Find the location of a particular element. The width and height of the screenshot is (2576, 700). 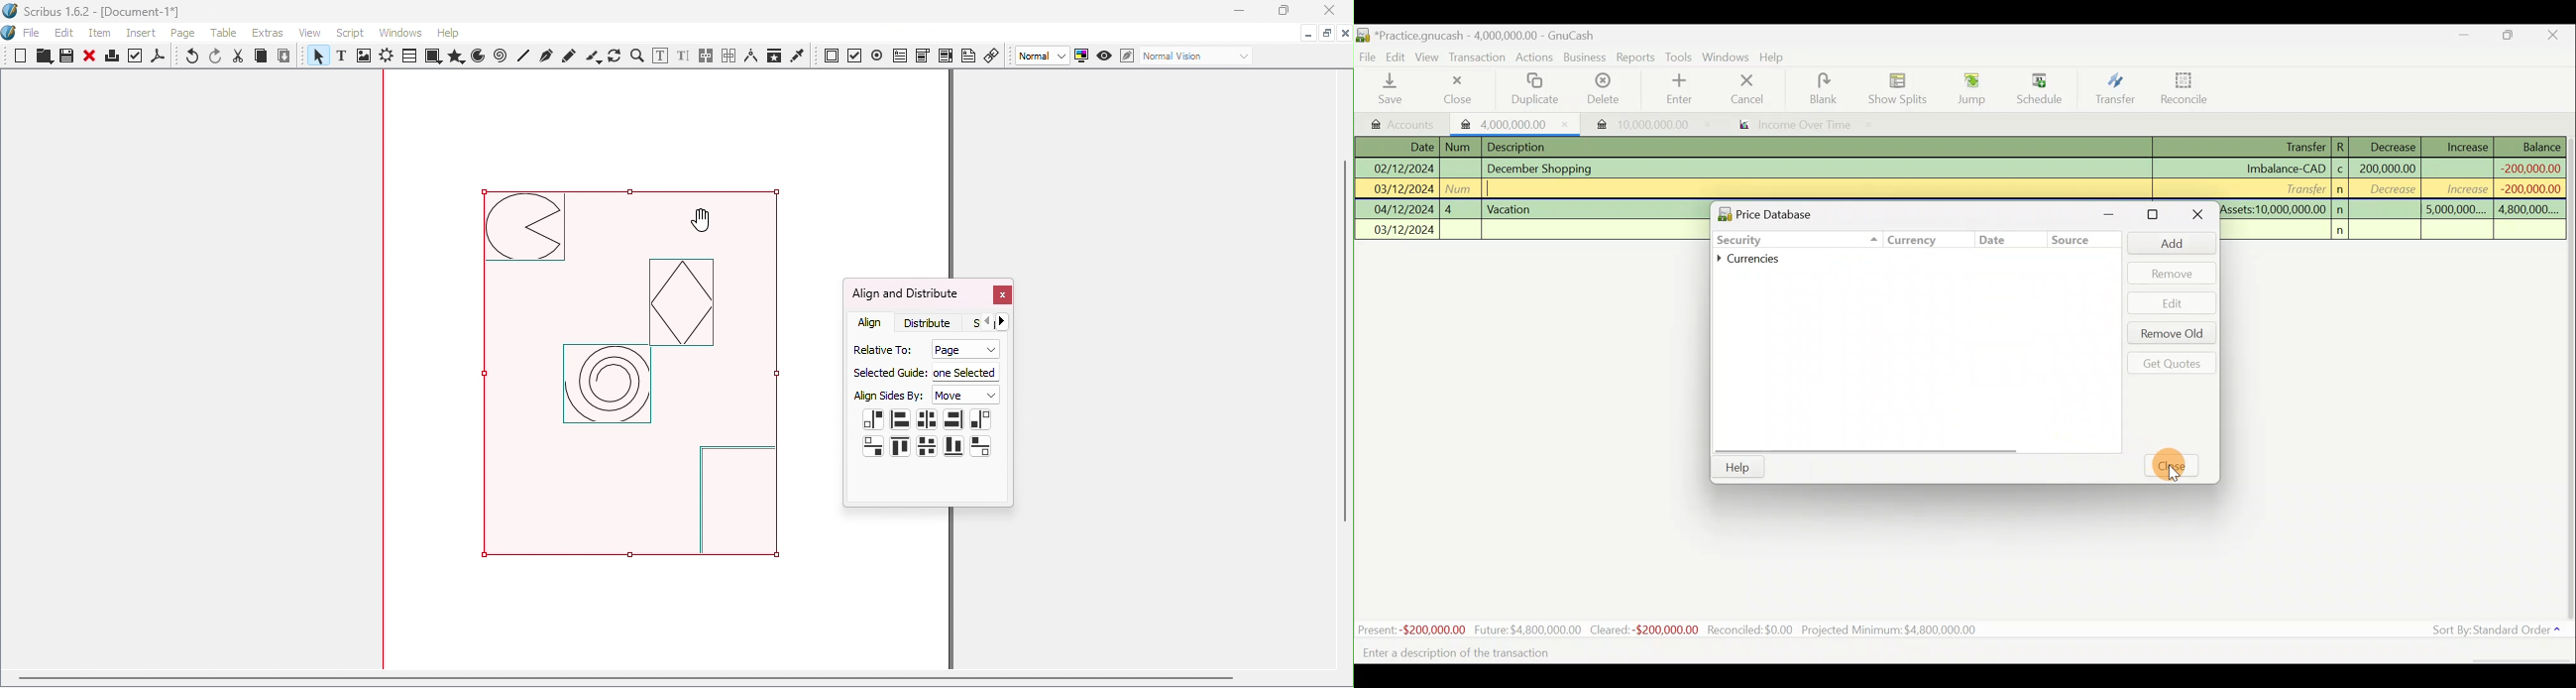

Close is located at coordinates (2177, 467).